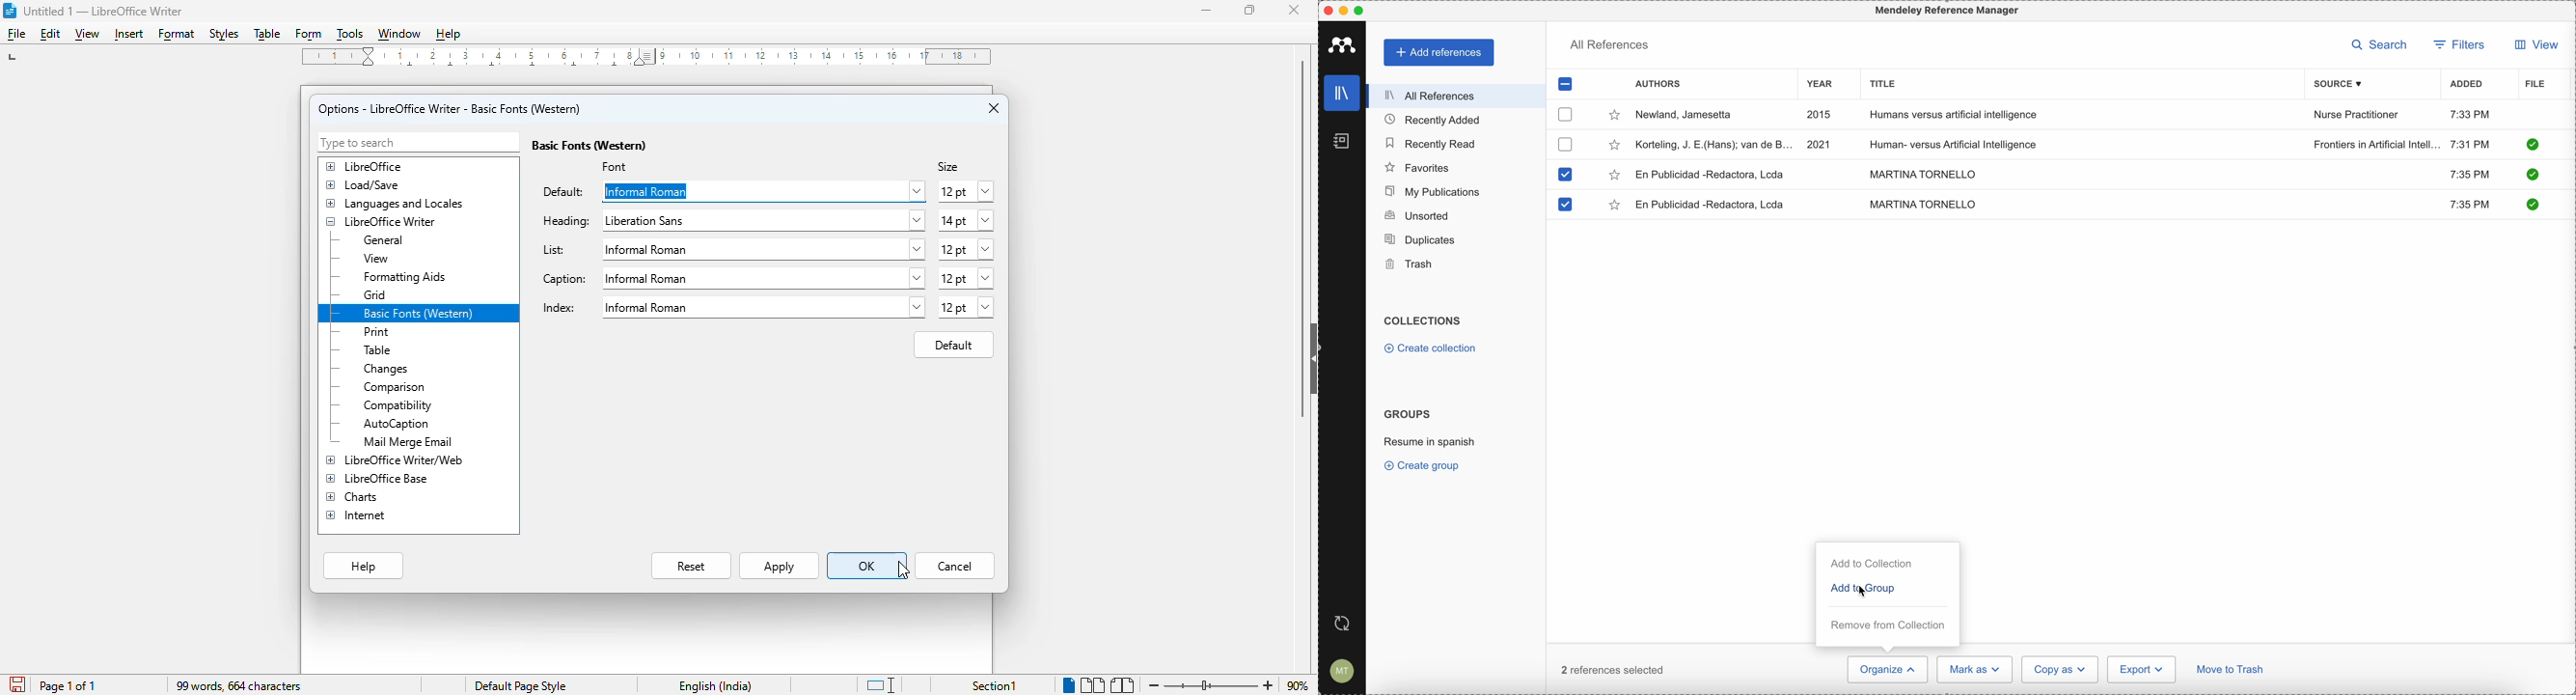 Image resolution: width=2576 pixels, height=700 pixels. I want to click on center tab, so click(619, 69).